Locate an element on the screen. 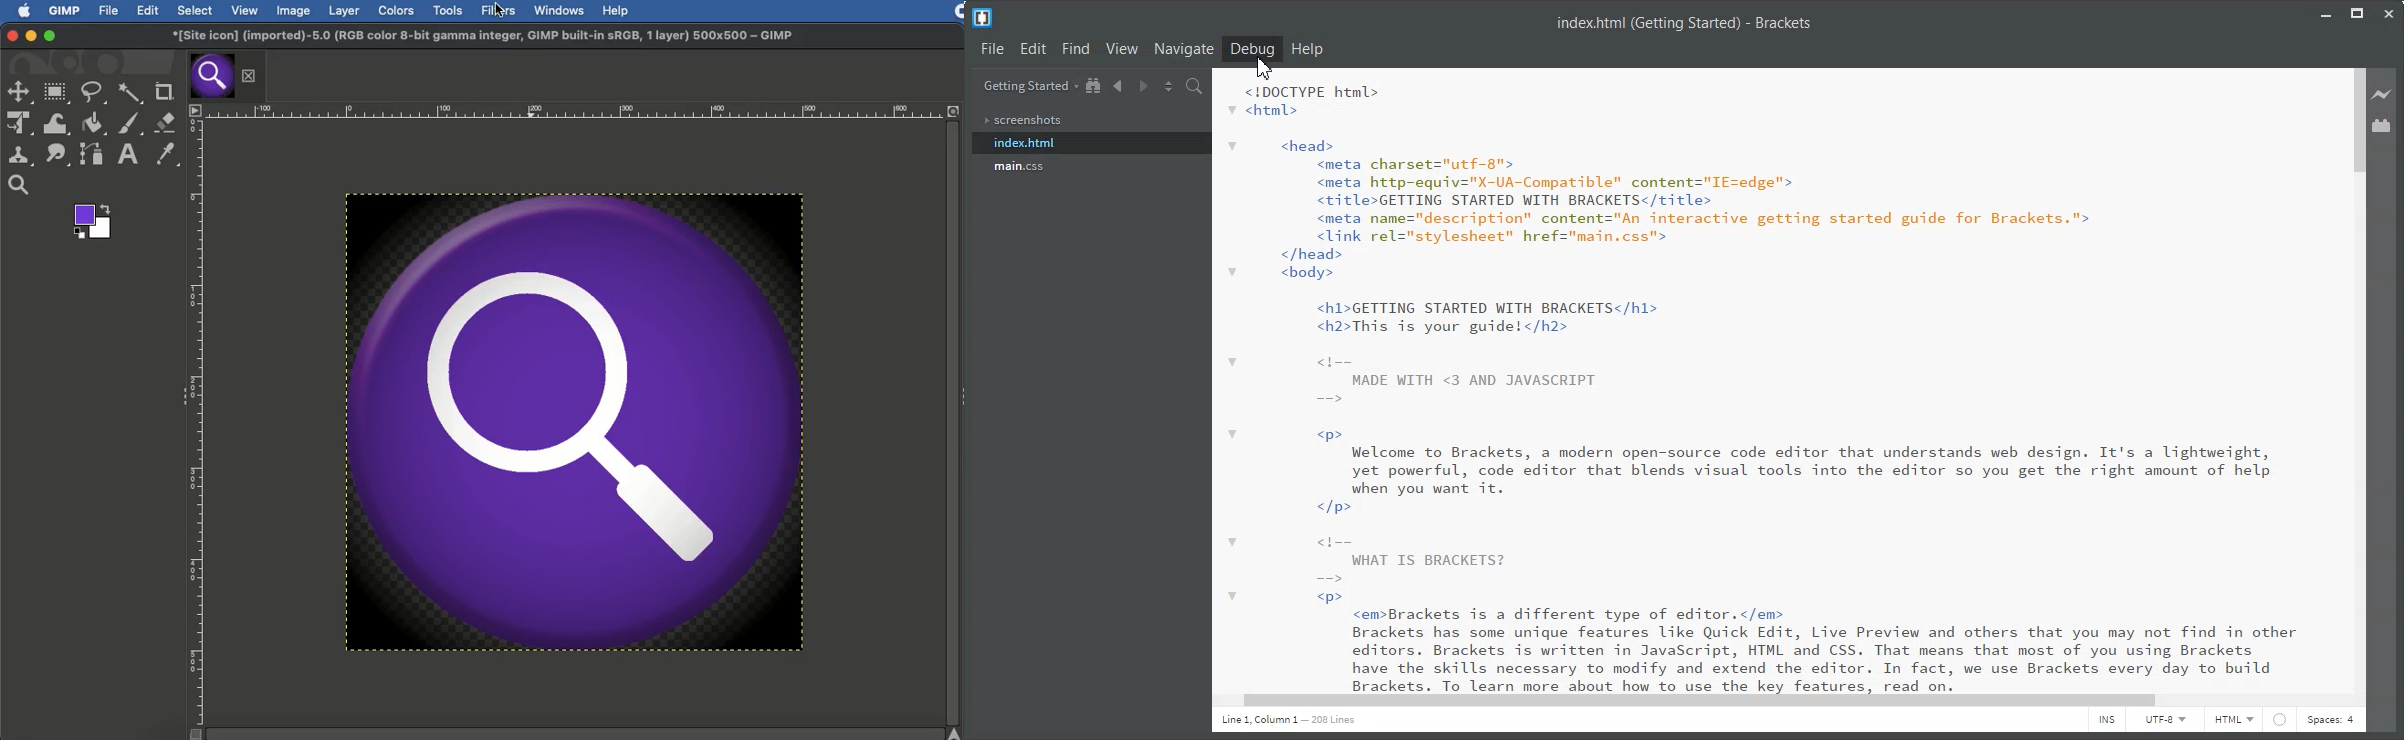  Getting Started is located at coordinates (1029, 87).